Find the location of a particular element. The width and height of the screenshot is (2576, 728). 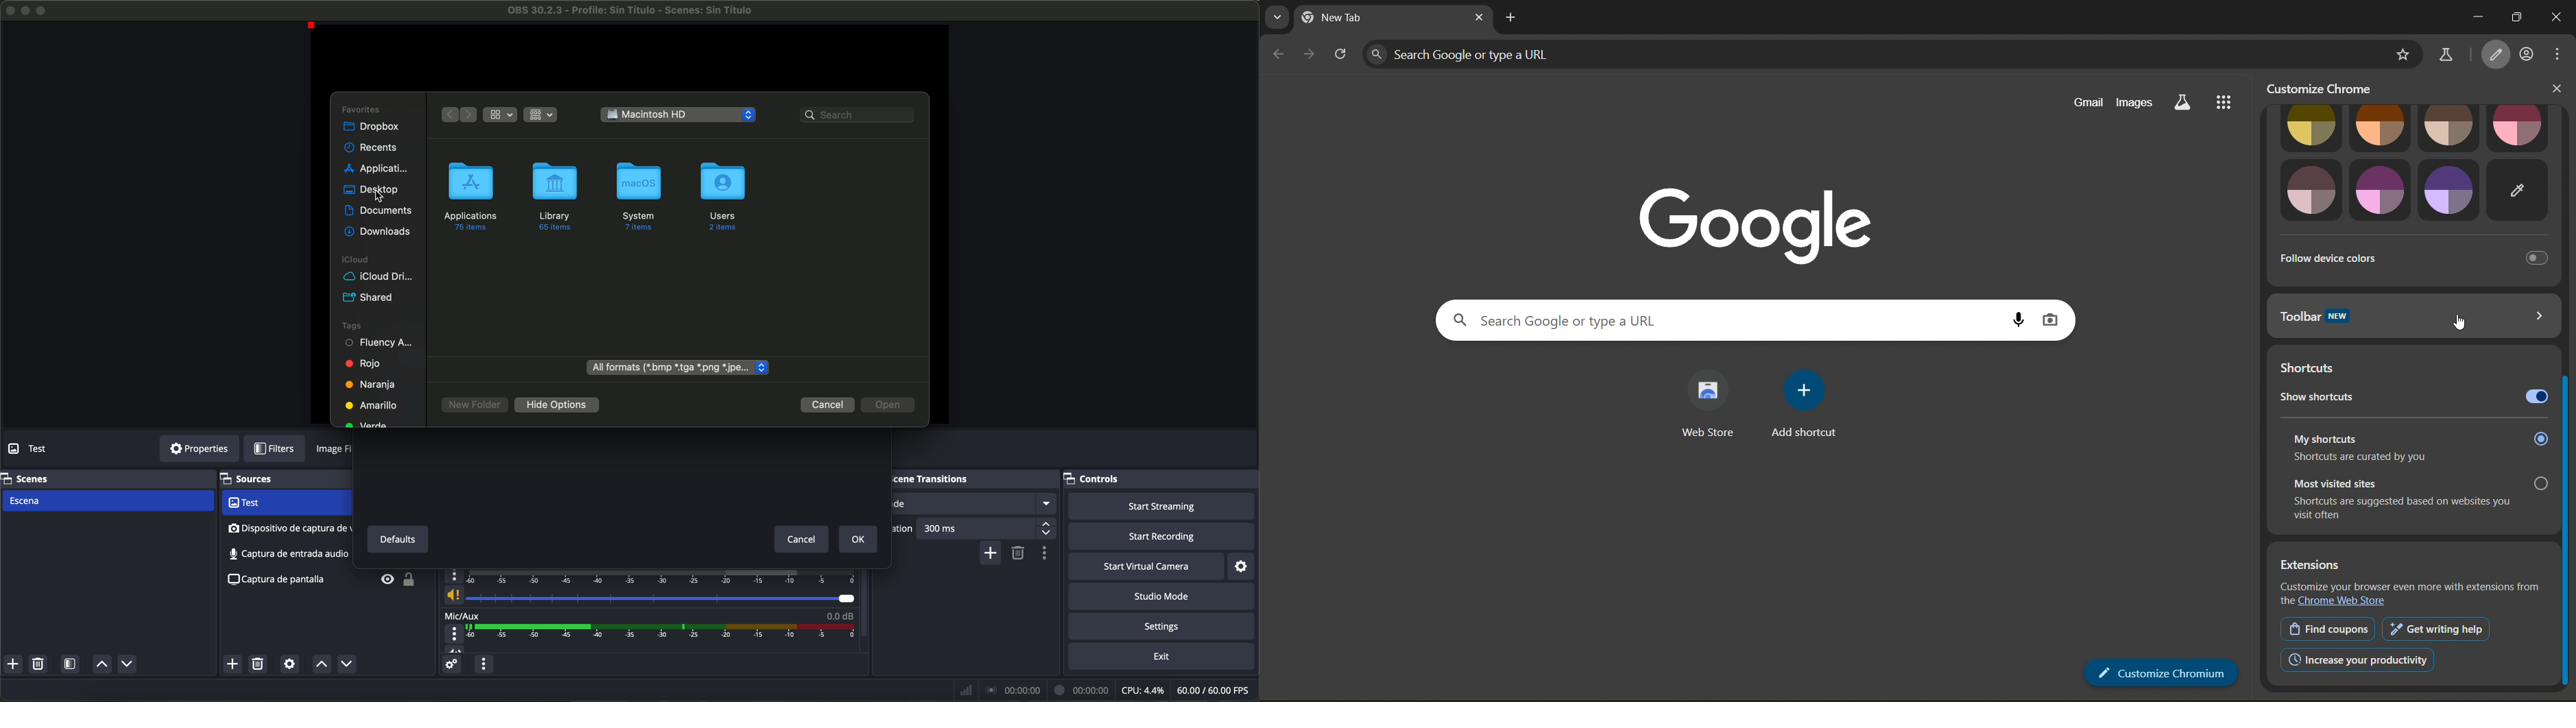

close program is located at coordinates (9, 9).